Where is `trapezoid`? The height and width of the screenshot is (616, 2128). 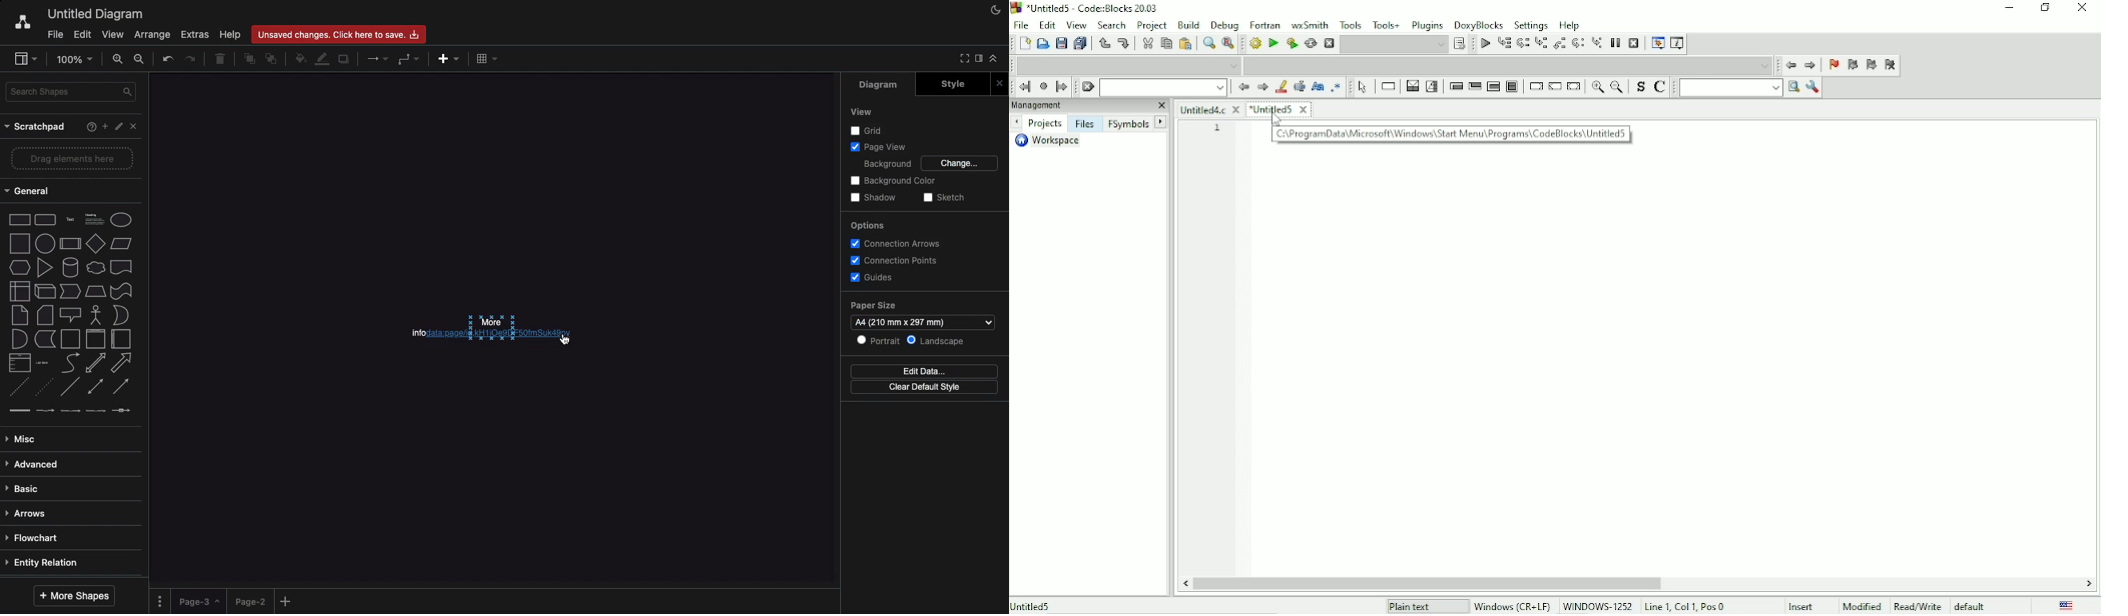 trapezoid is located at coordinates (95, 292).